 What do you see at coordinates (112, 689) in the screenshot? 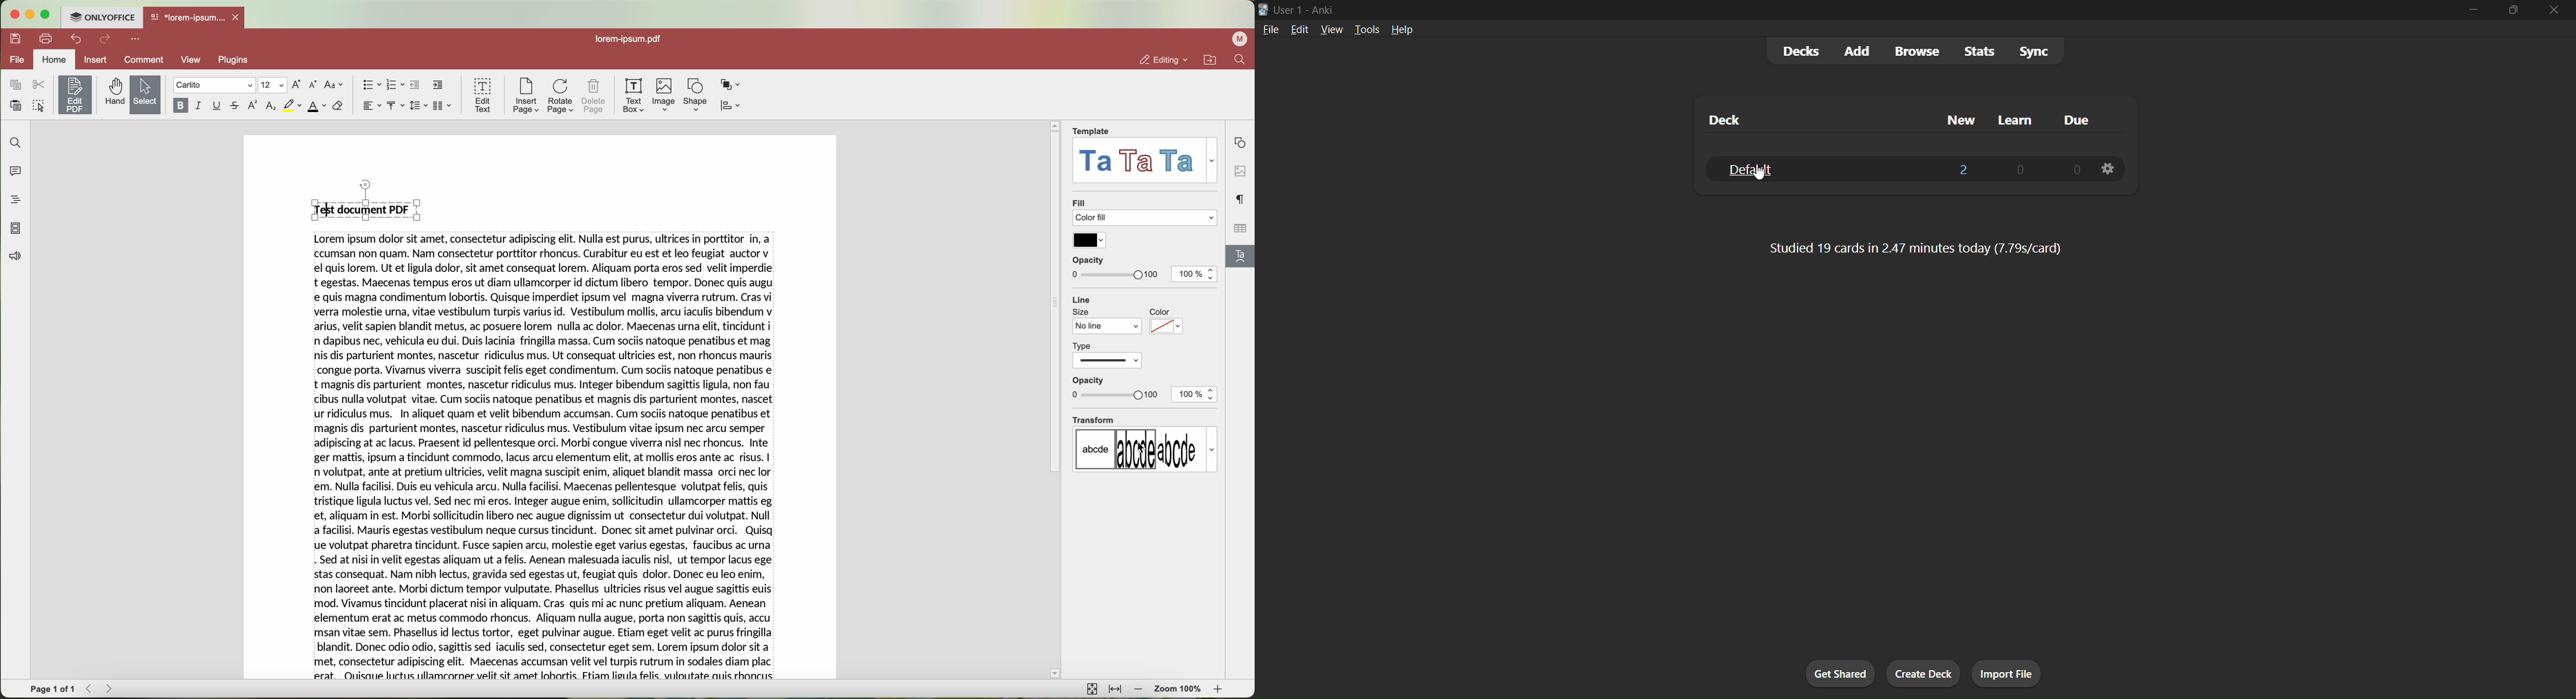
I see `Forward` at bounding box center [112, 689].